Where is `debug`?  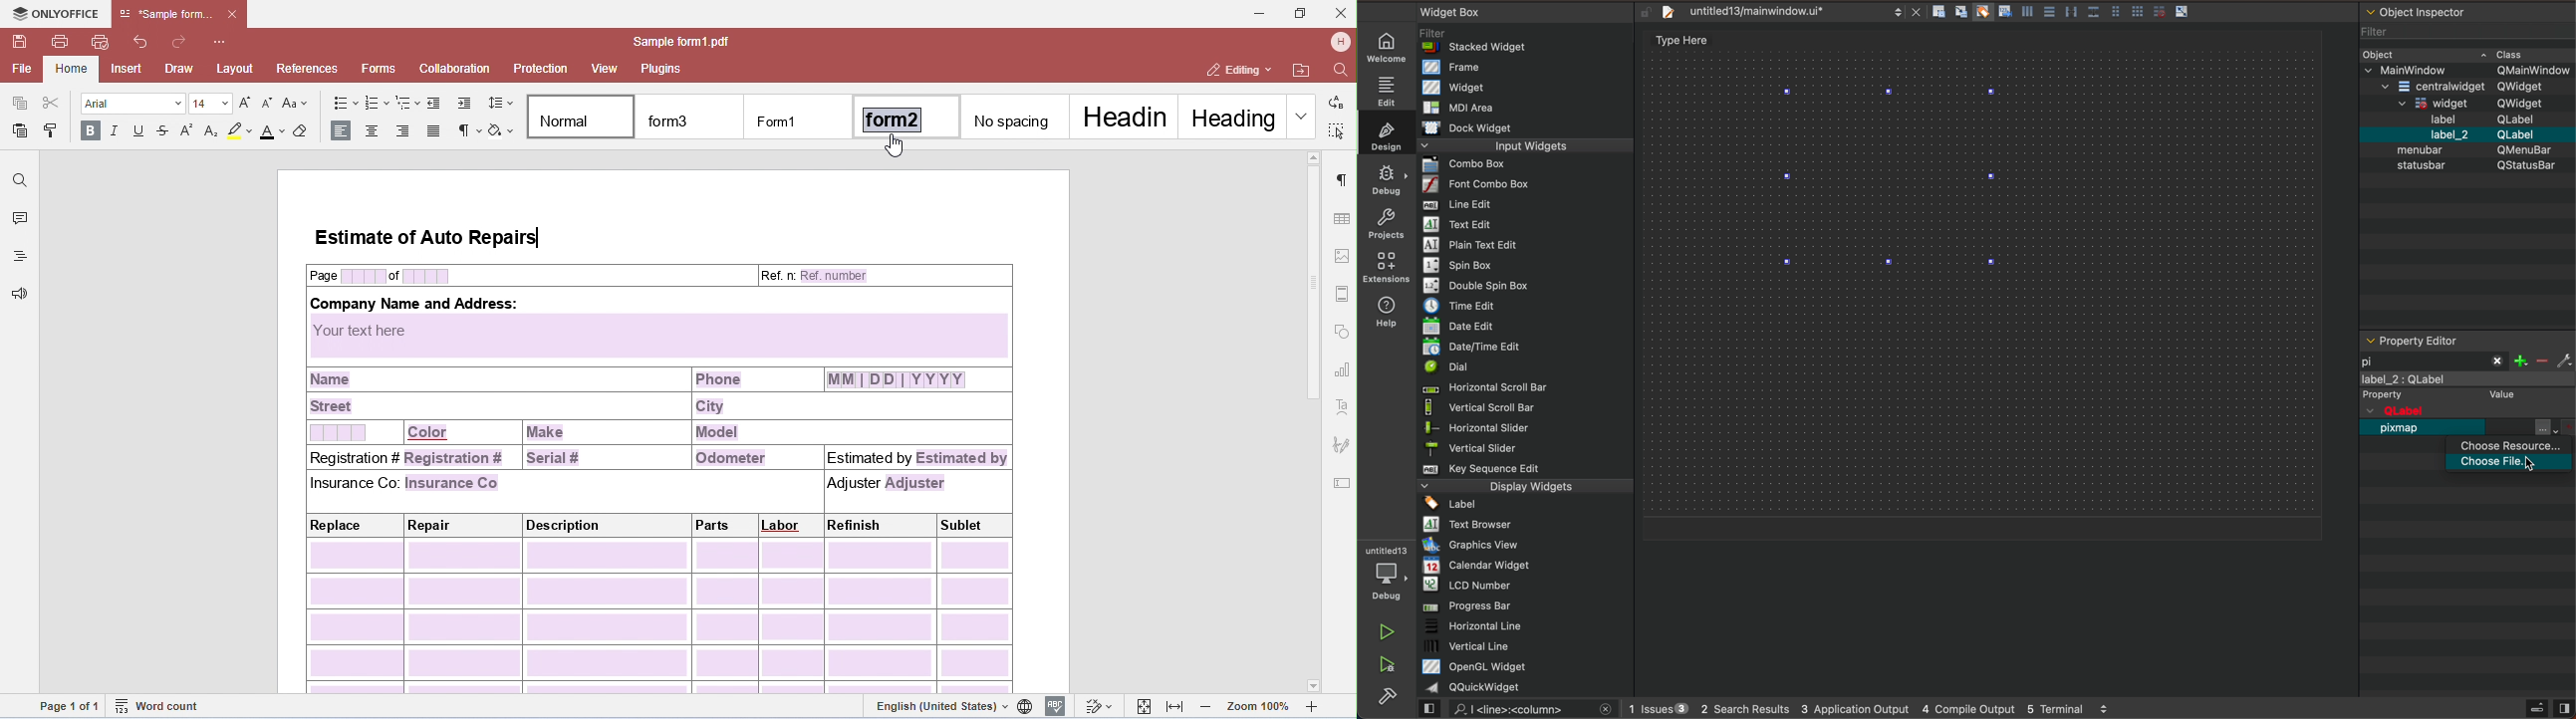
debug is located at coordinates (1386, 176).